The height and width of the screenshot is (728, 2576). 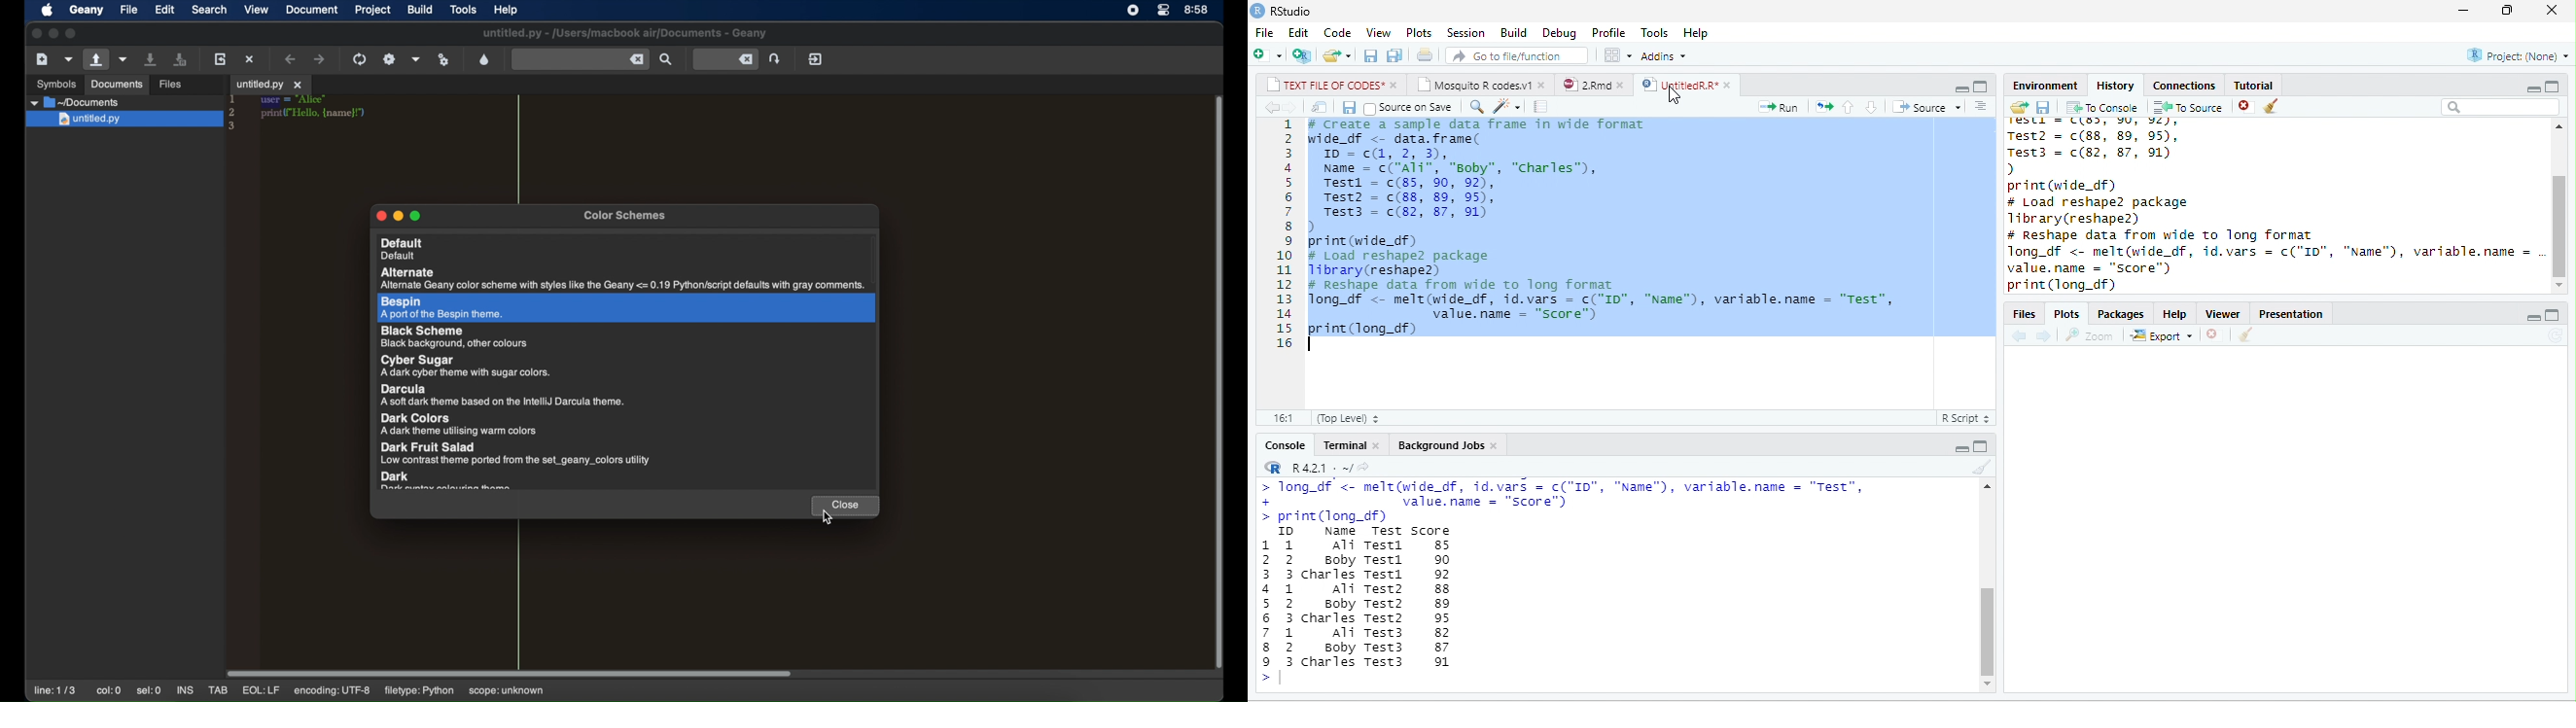 What do you see at coordinates (2556, 335) in the screenshot?
I see `refresh` at bounding box center [2556, 335].